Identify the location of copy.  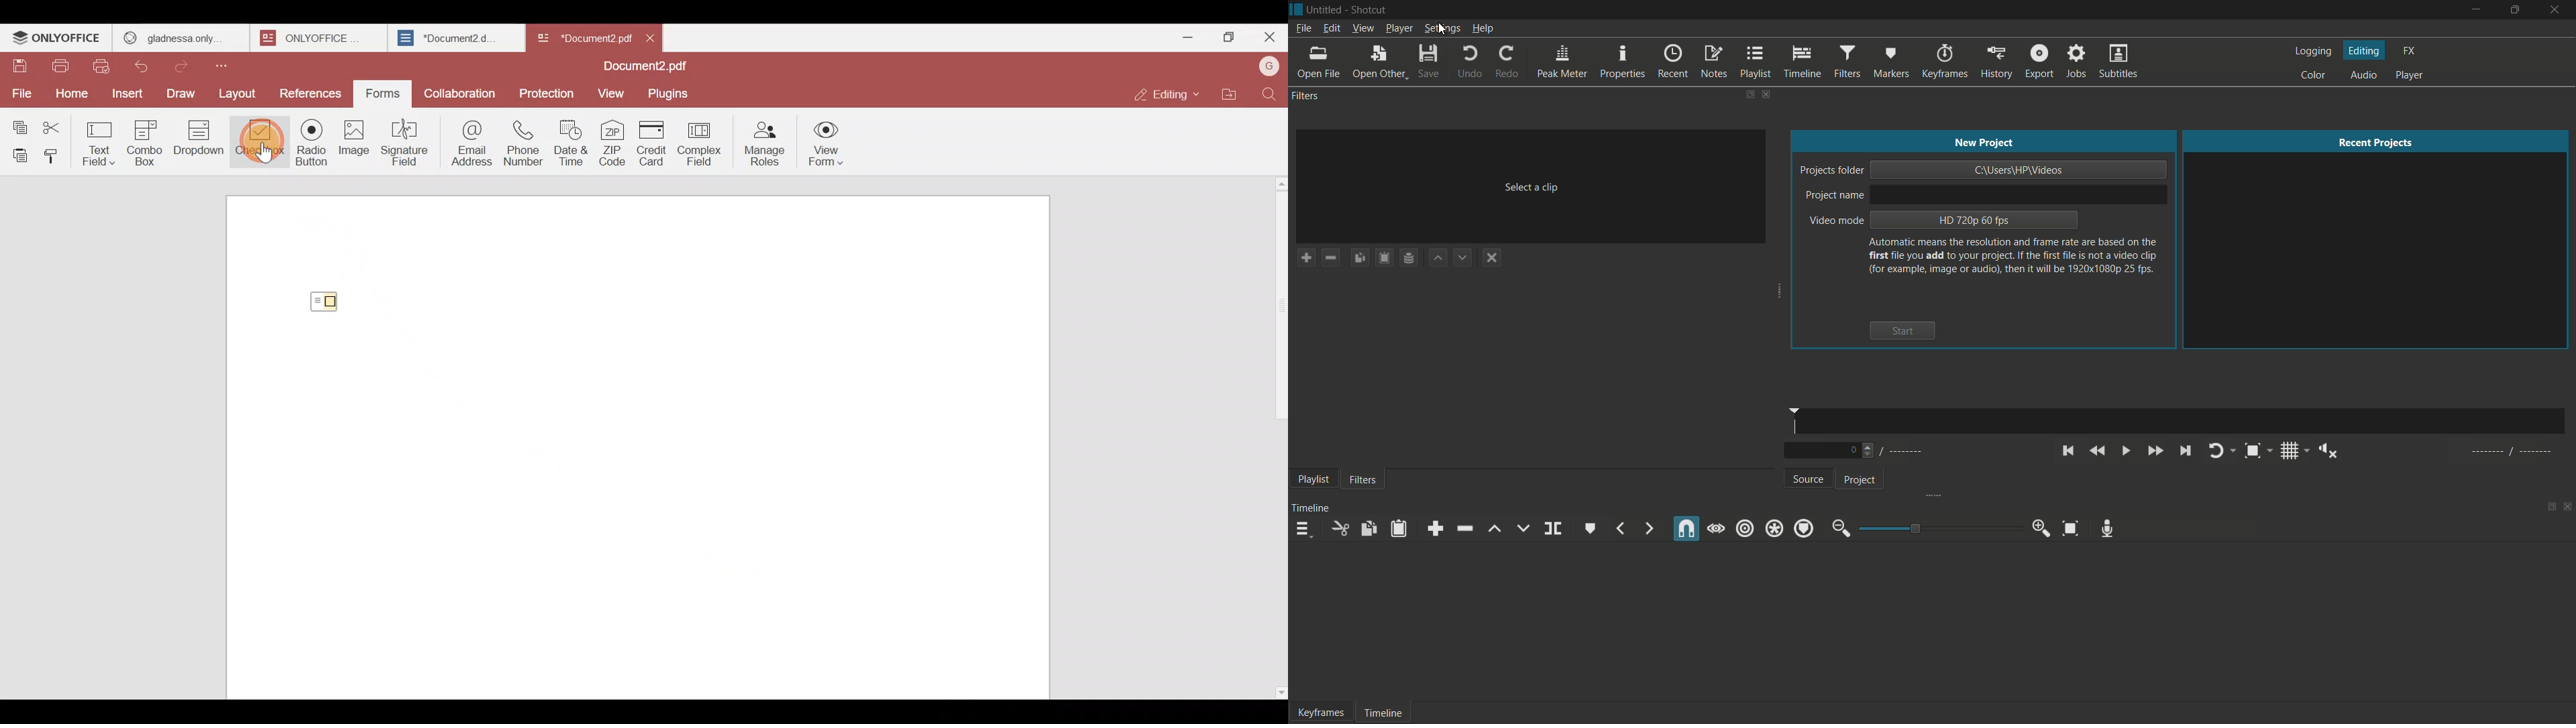
(1369, 530).